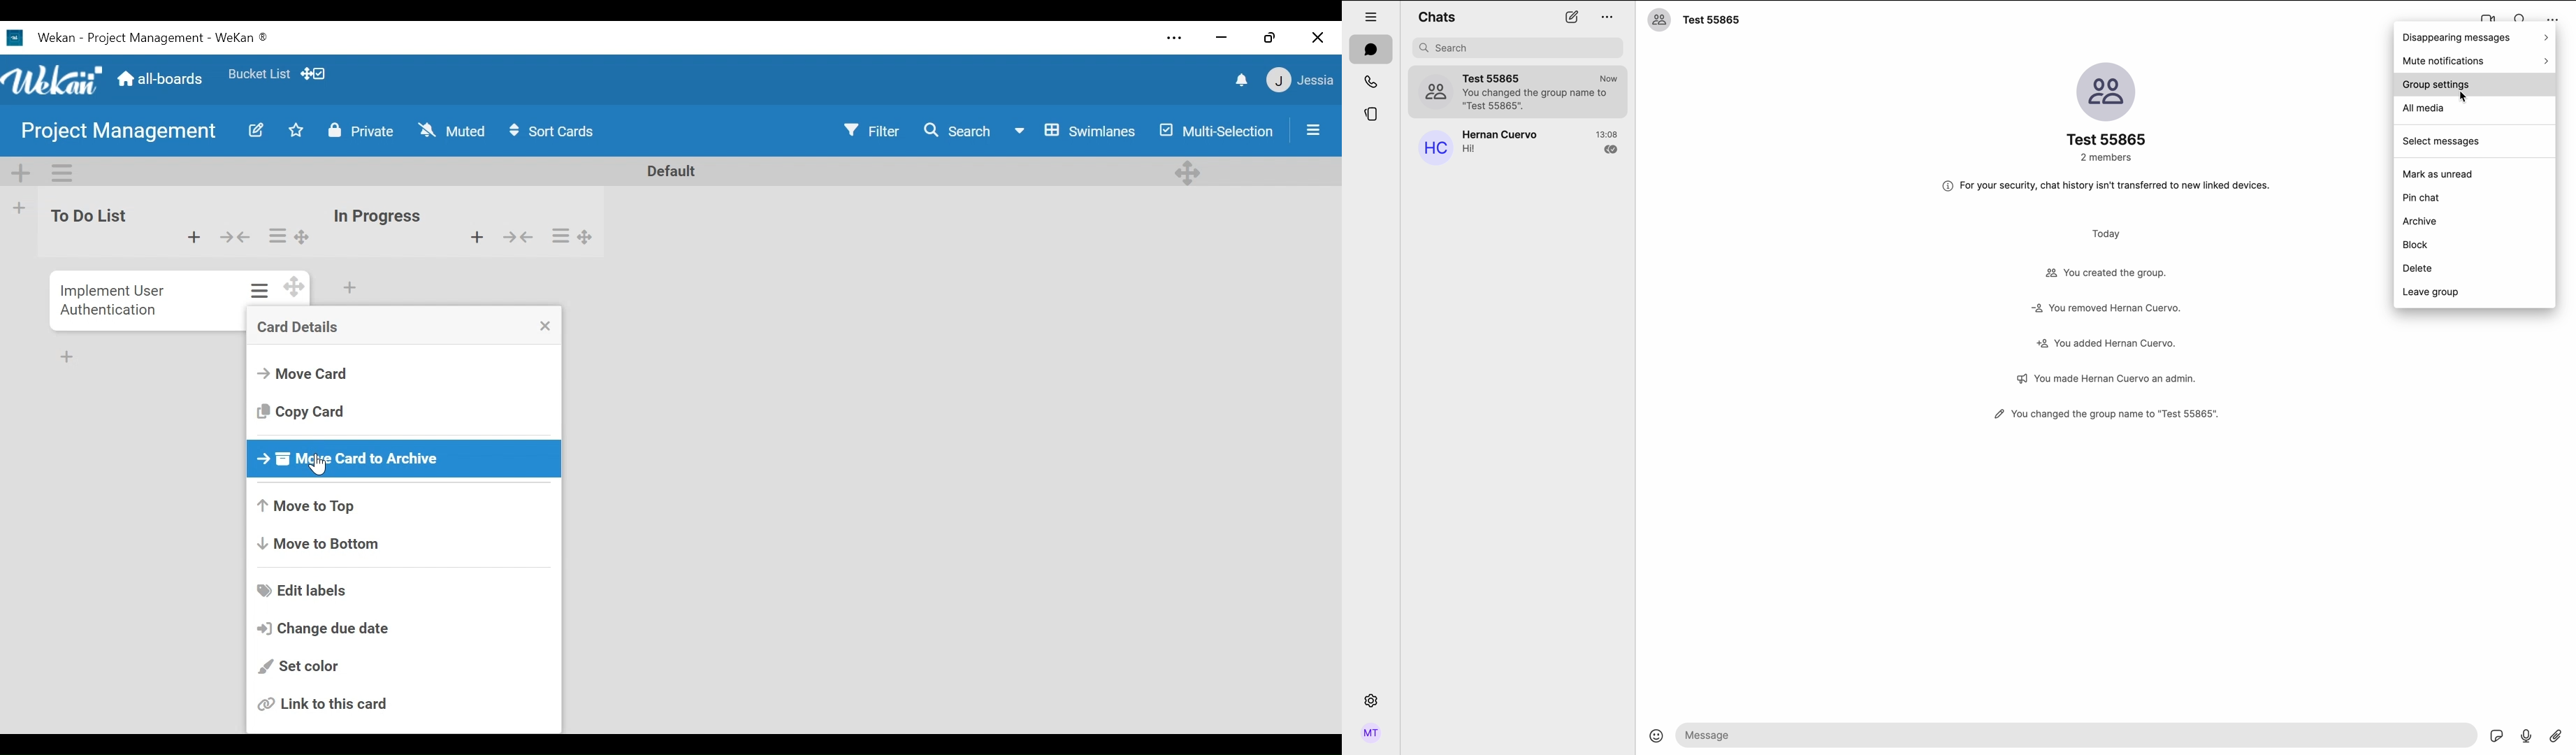 This screenshot has width=2576, height=756. I want to click on options, so click(255, 292).